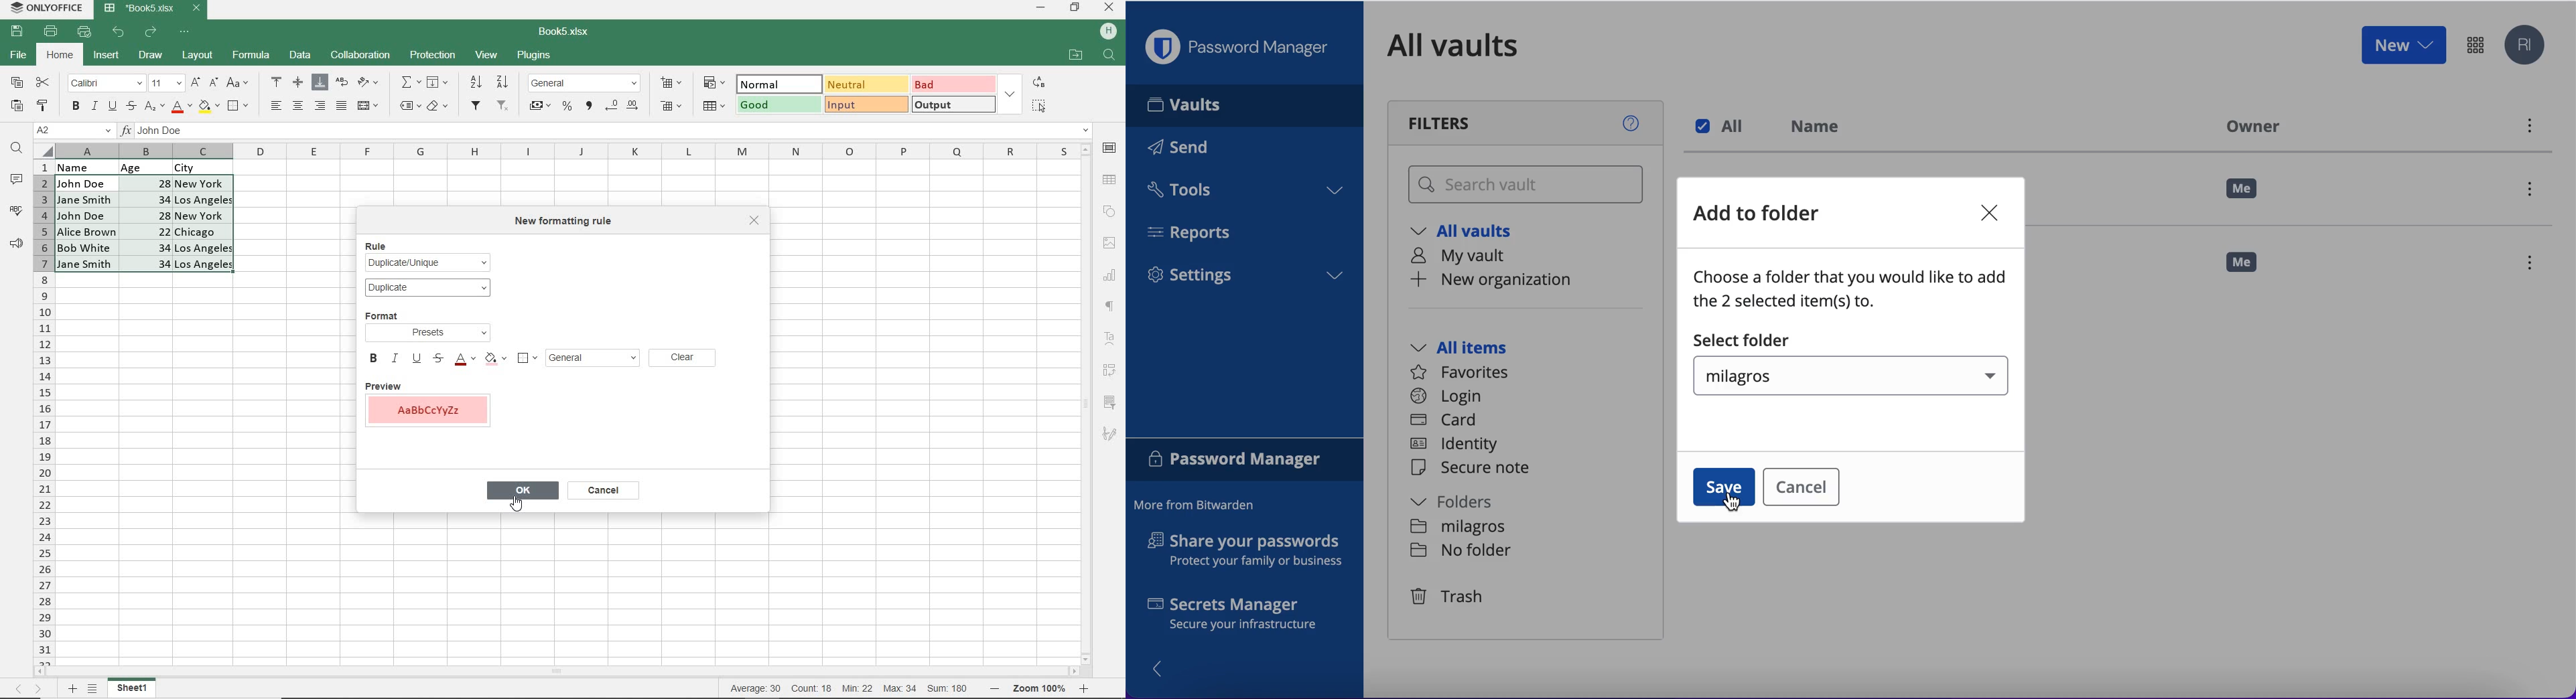 The width and height of the screenshot is (2576, 700). What do you see at coordinates (539, 107) in the screenshot?
I see `ACCOUNTING STYLE` at bounding box center [539, 107].